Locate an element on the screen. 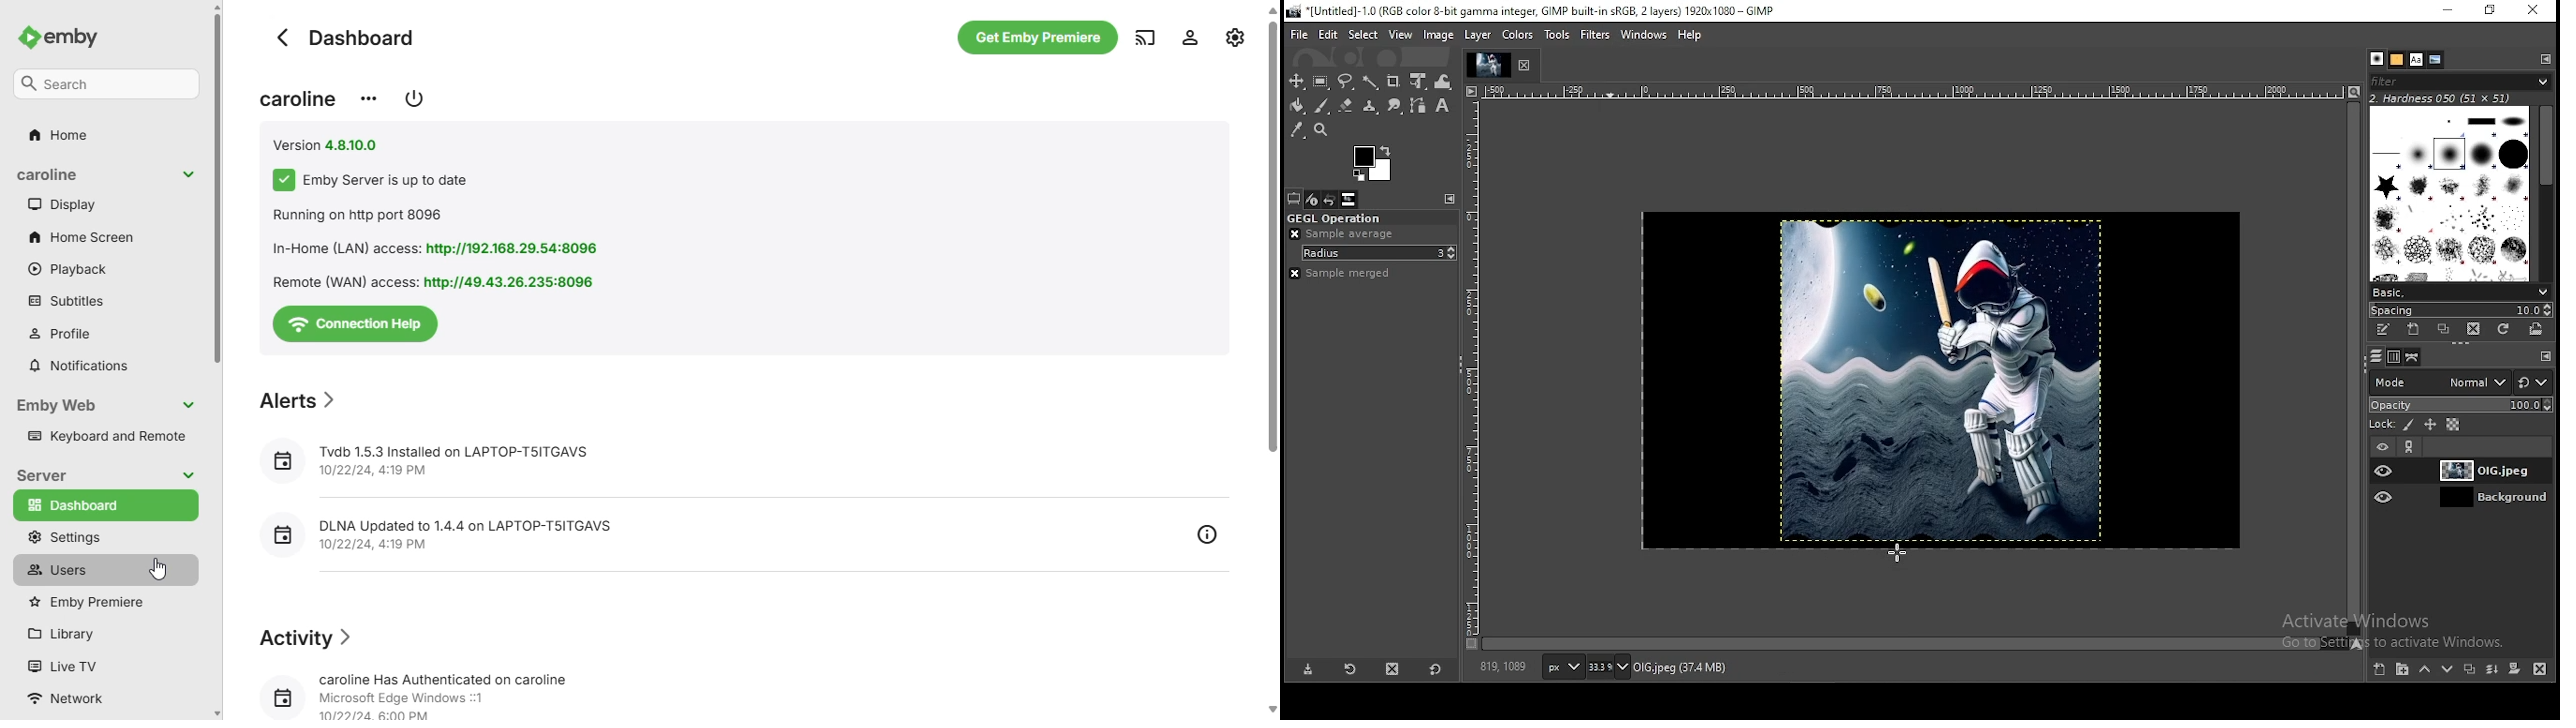  channels  is located at coordinates (2395, 357).